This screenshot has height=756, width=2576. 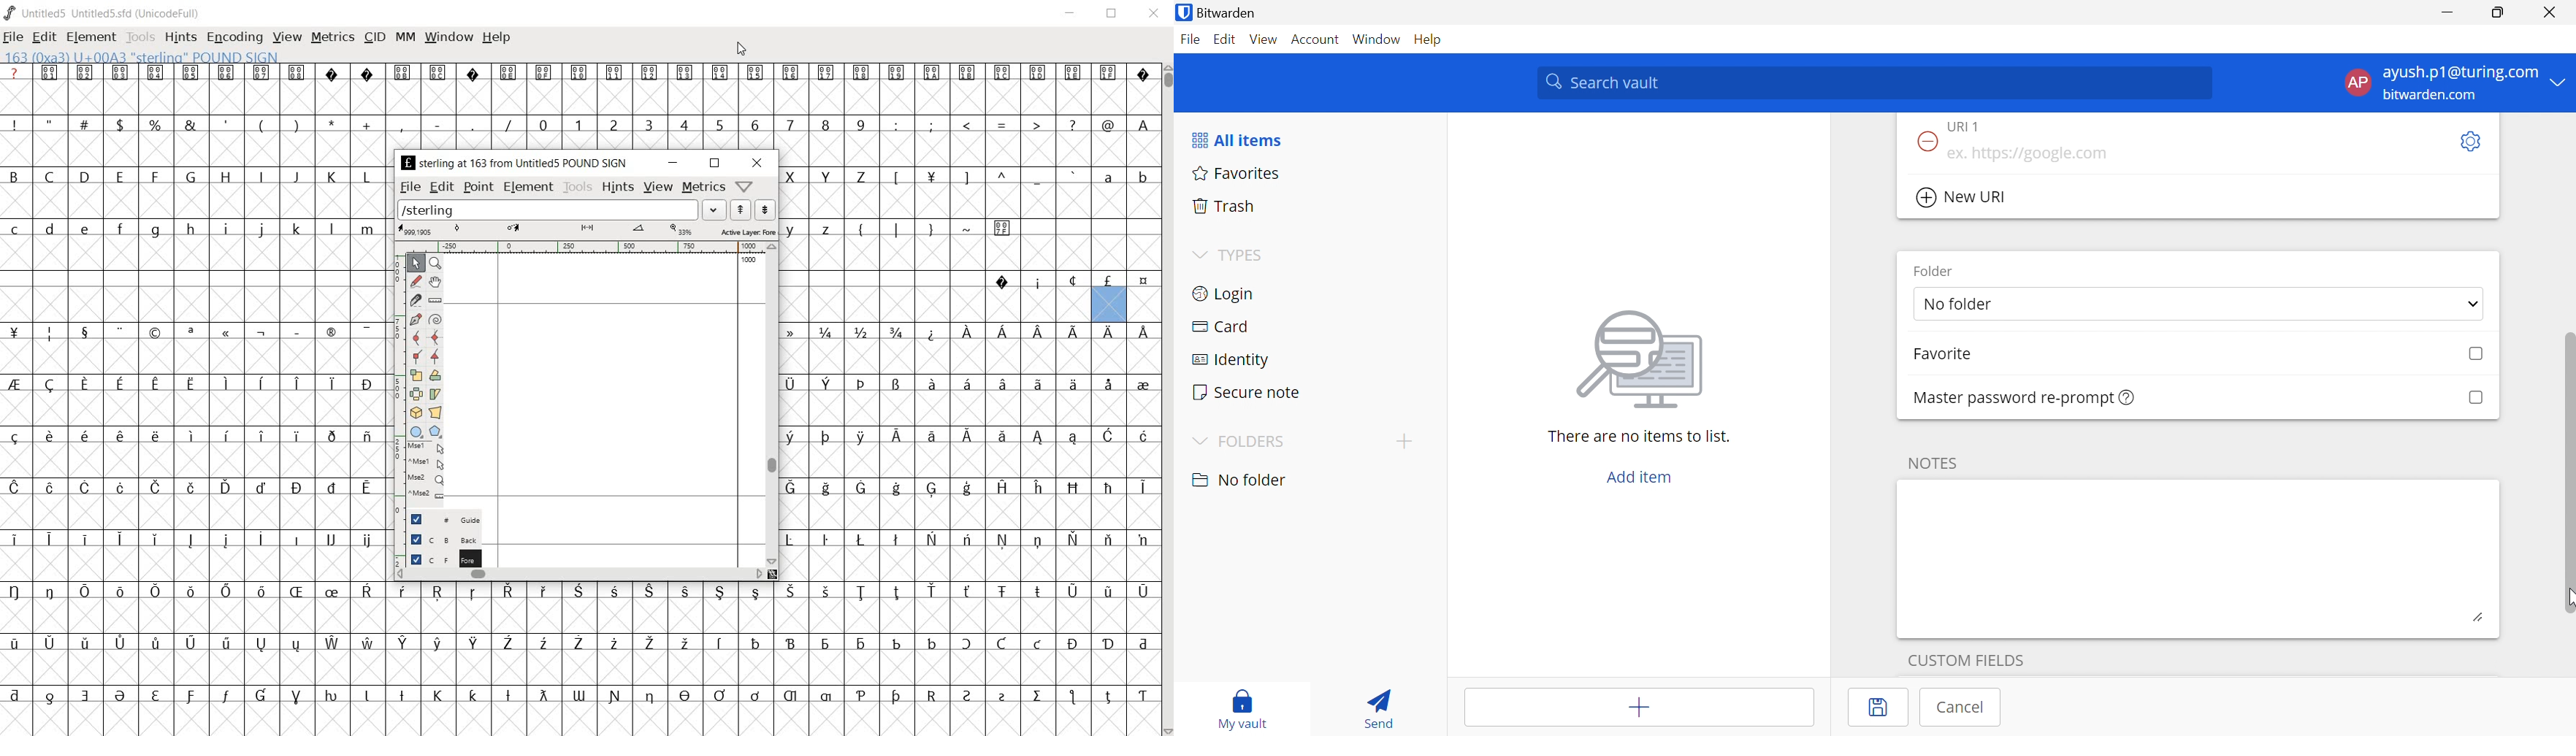 What do you see at coordinates (1039, 645) in the screenshot?
I see `Symbol` at bounding box center [1039, 645].